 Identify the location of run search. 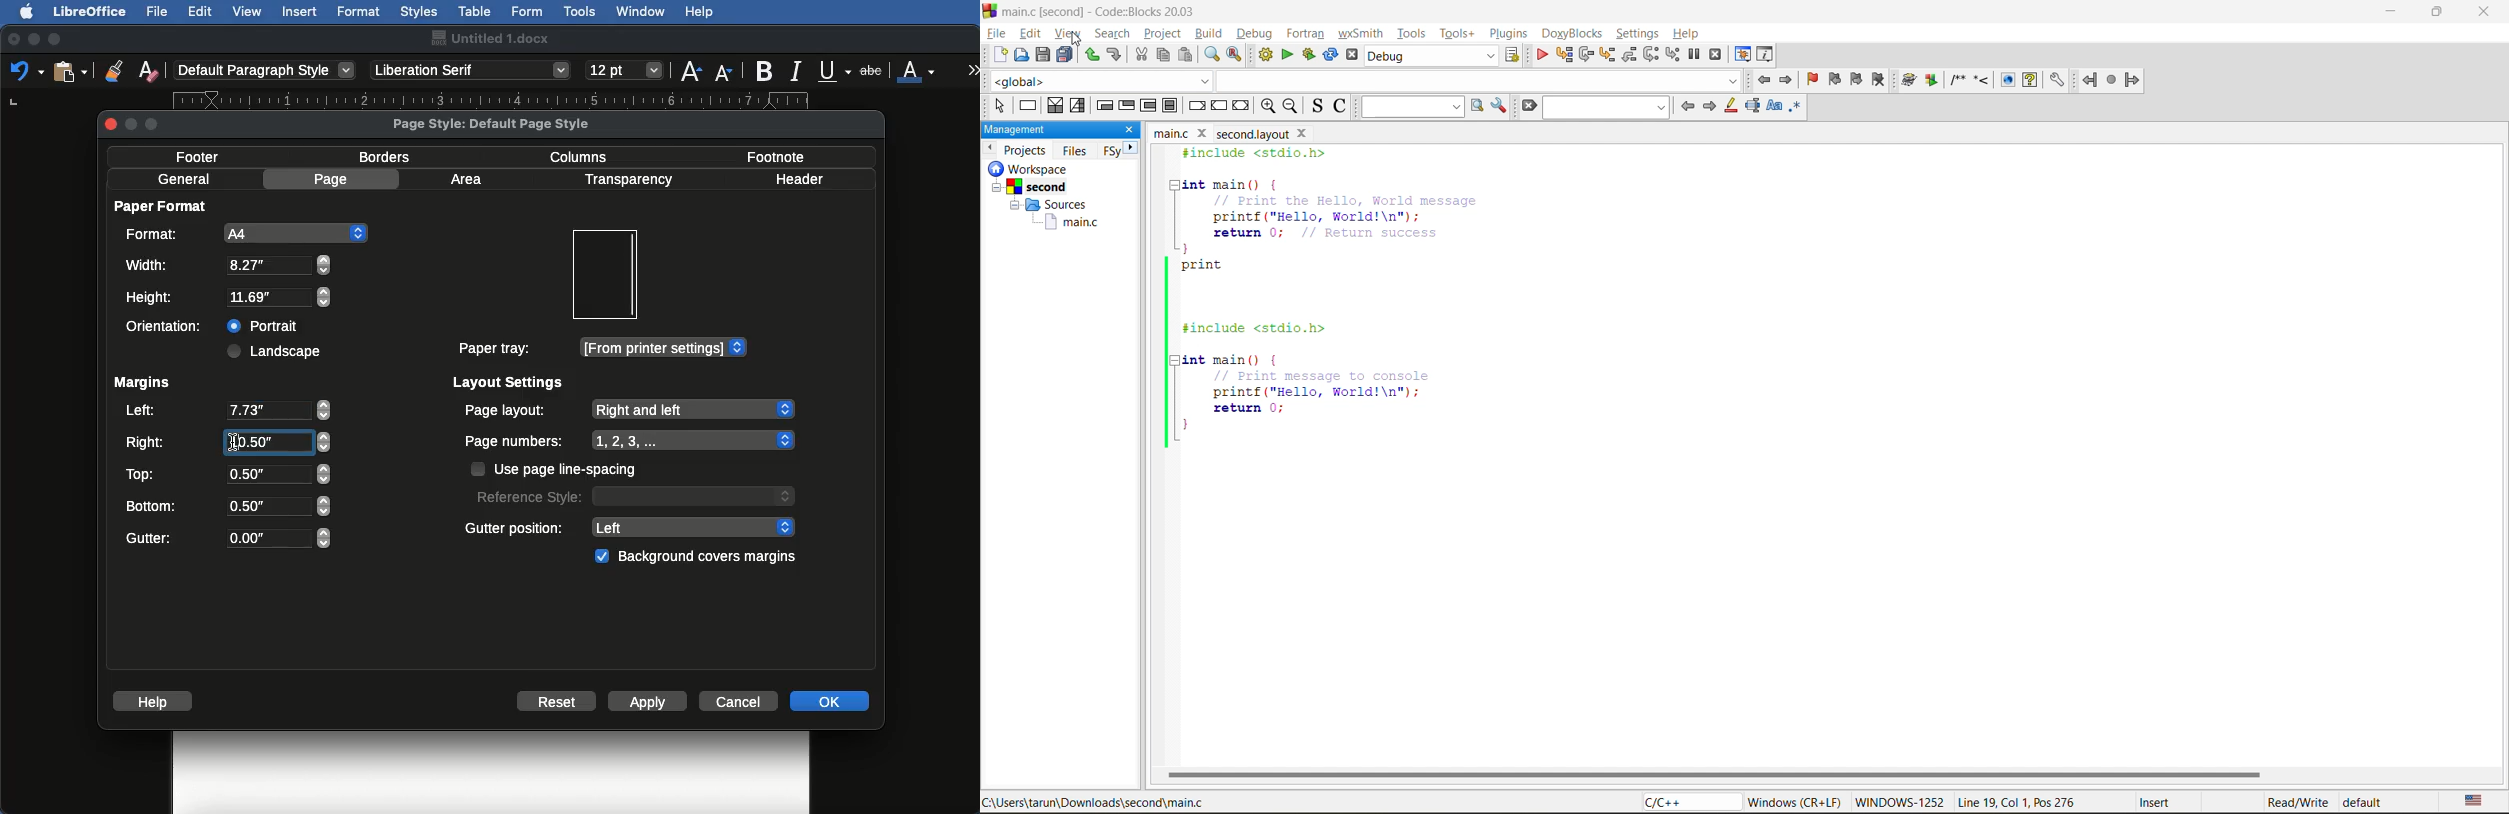
(1479, 107).